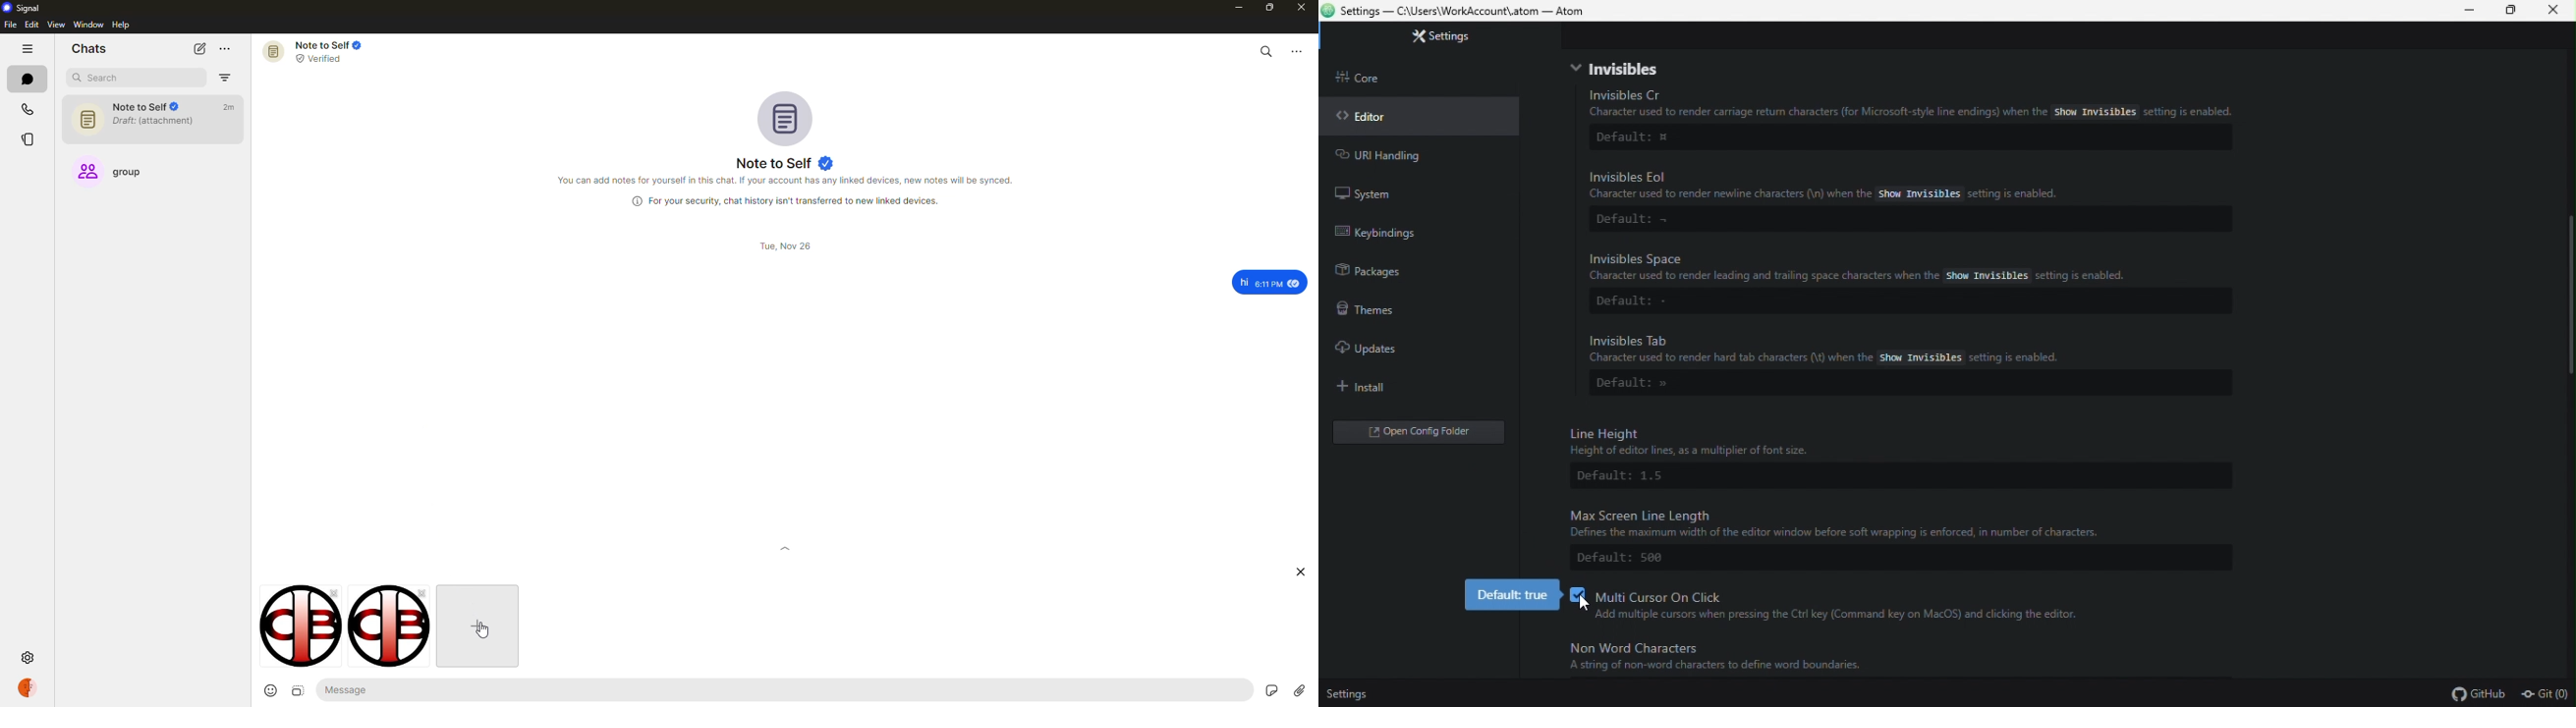 This screenshot has height=728, width=2576. I want to click on message, so click(352, 689).